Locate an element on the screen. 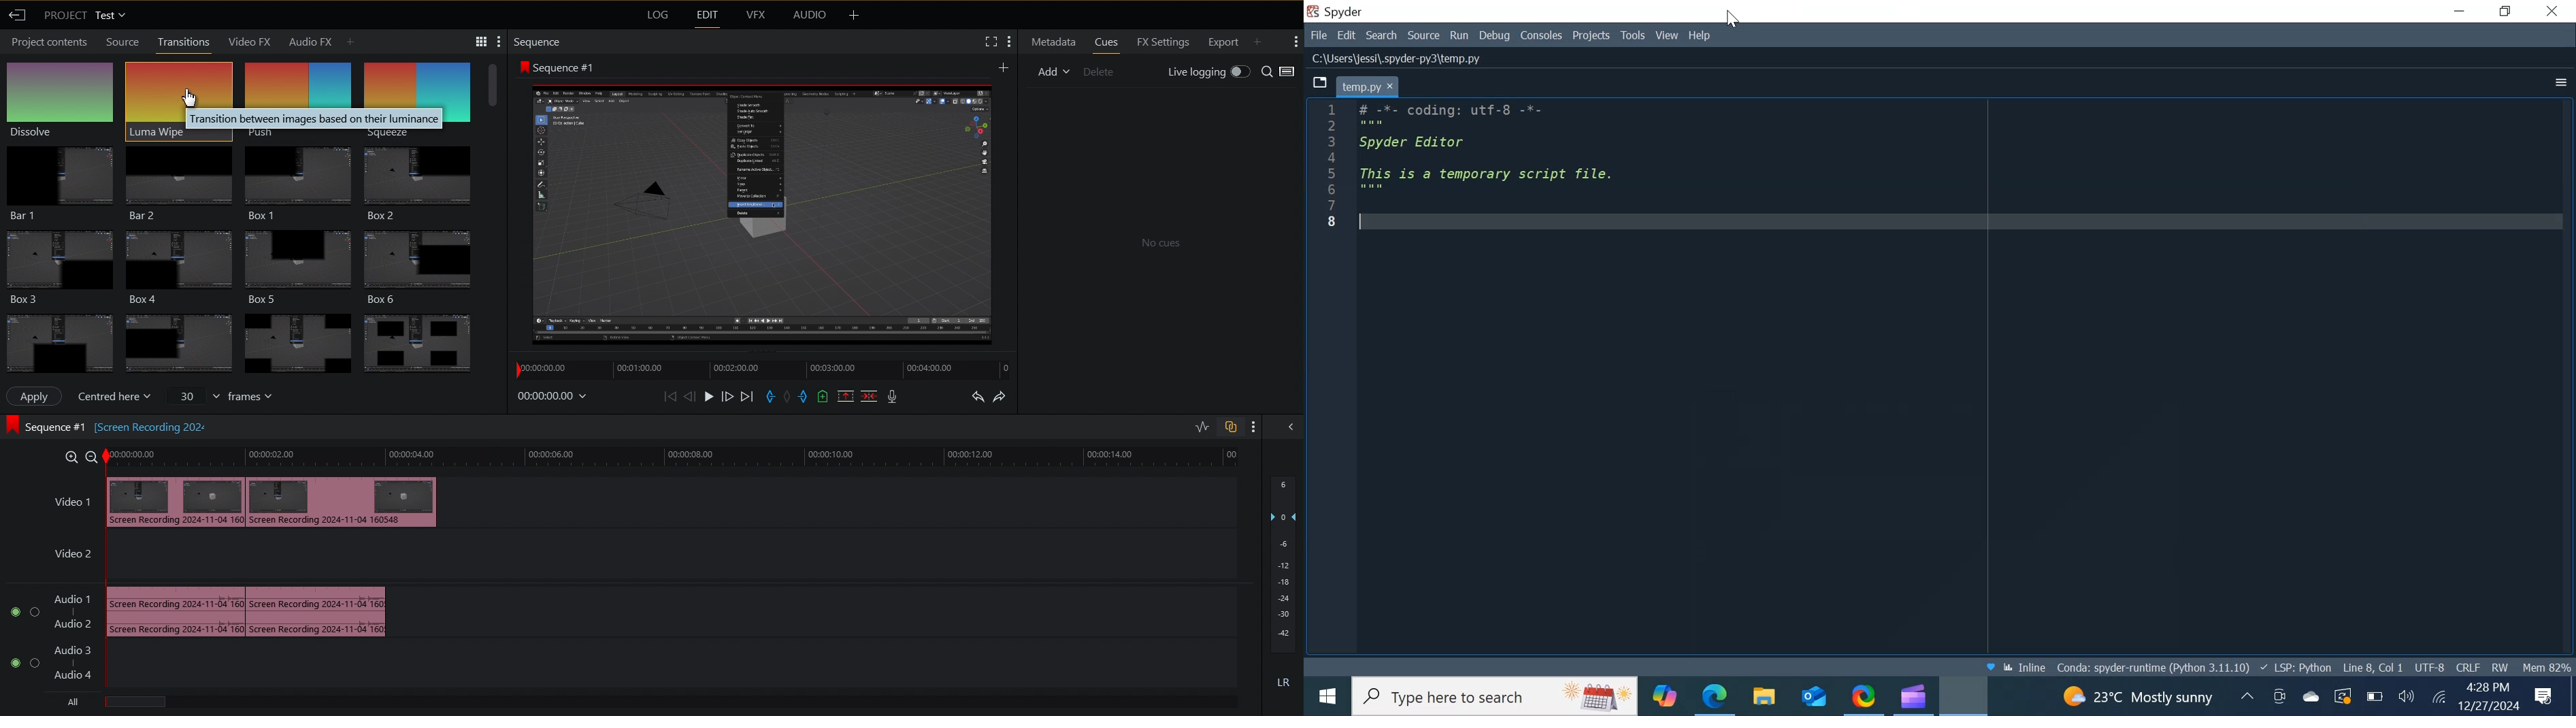 This screenshot has width=2576, height=728. More is located at coordinates (854, 16).